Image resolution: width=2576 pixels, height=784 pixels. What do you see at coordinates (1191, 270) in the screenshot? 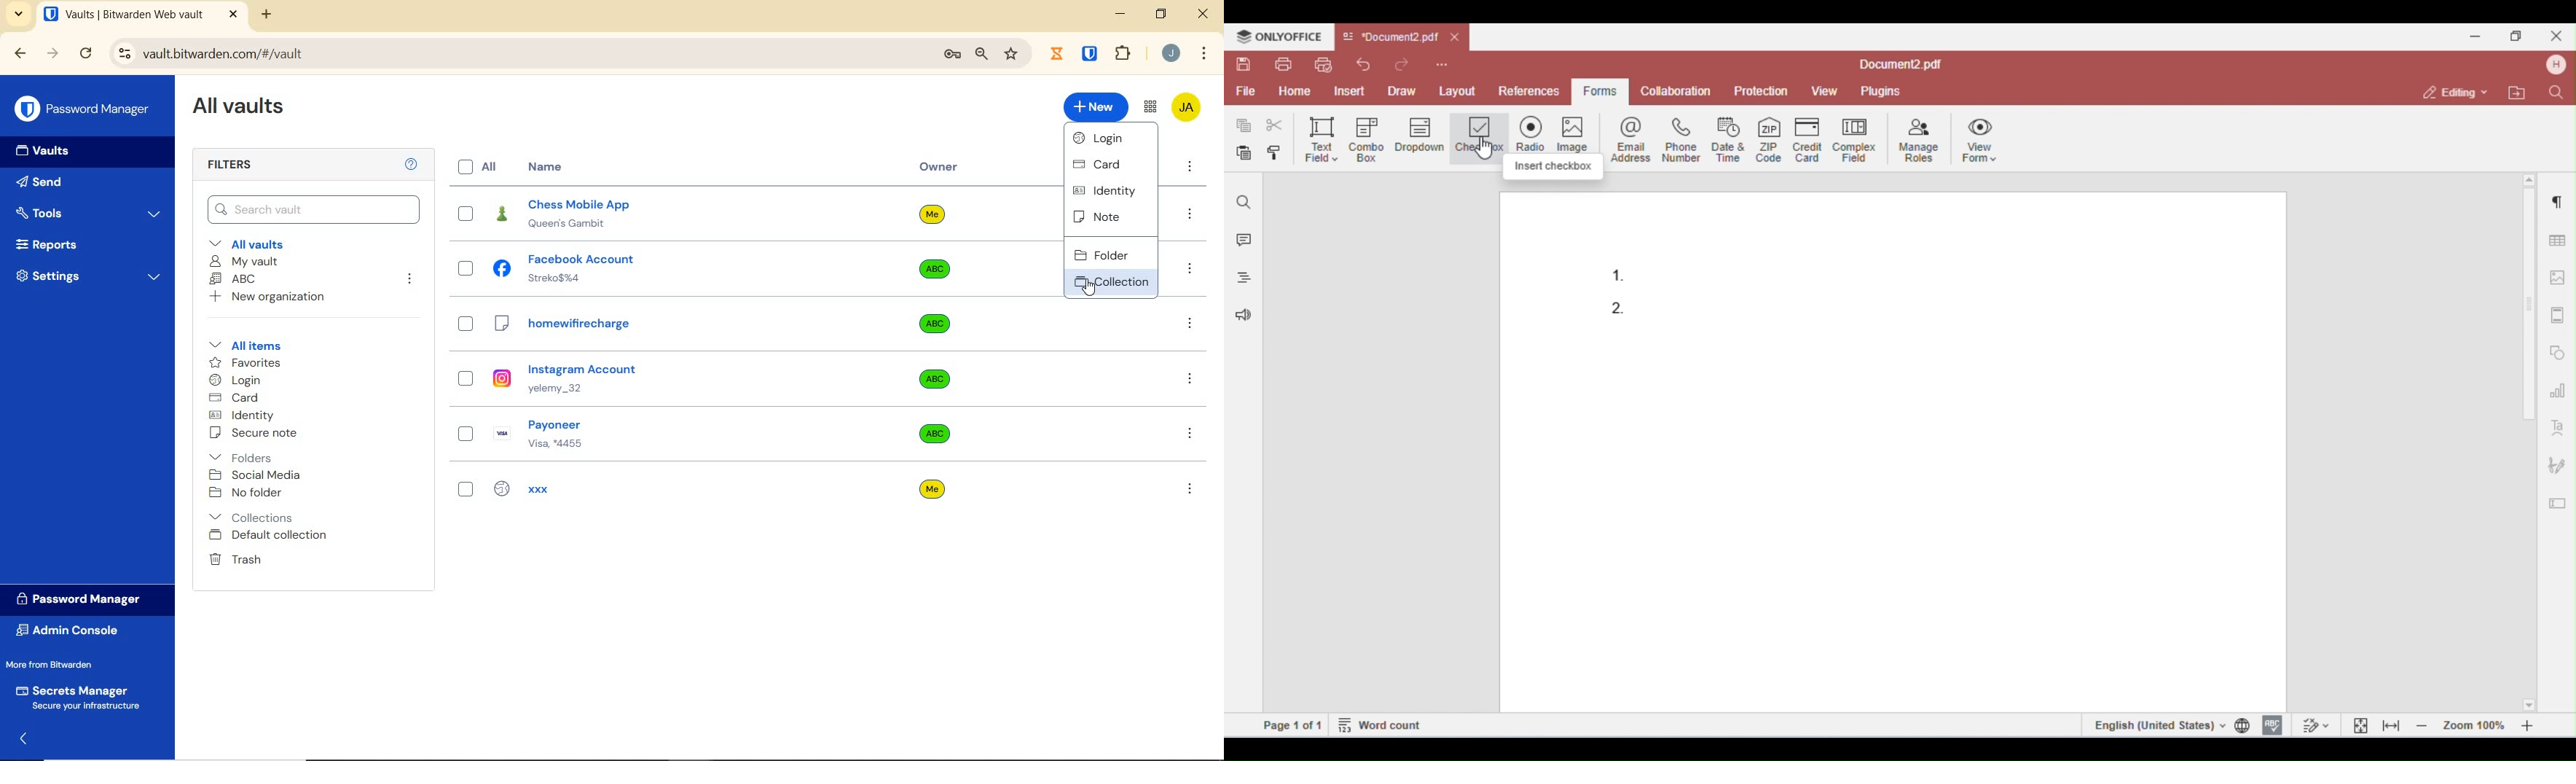
I see `more options` at bounding box center [1191, 270].